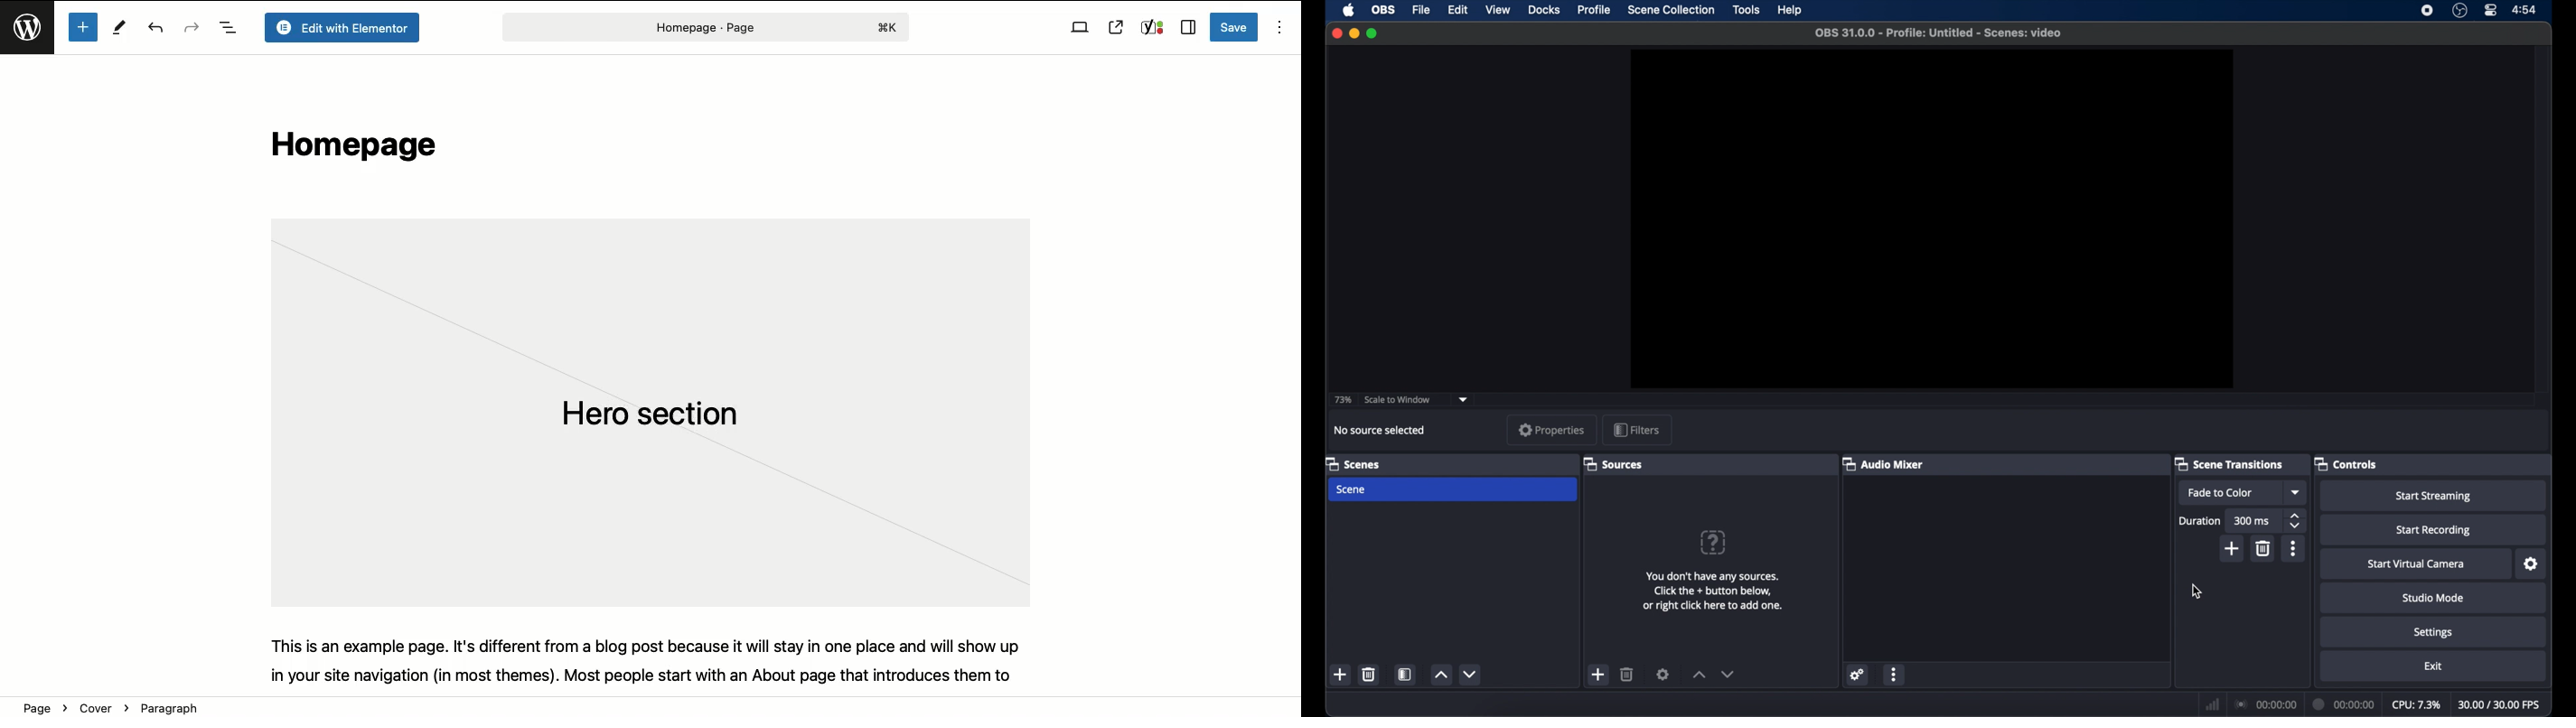 Image resolution: width=2576 pixels, height=728 pixels. What do you see at coordinates (1699, 675) in the screenshot?
I see `increment` at bounding box center [1699, 675].